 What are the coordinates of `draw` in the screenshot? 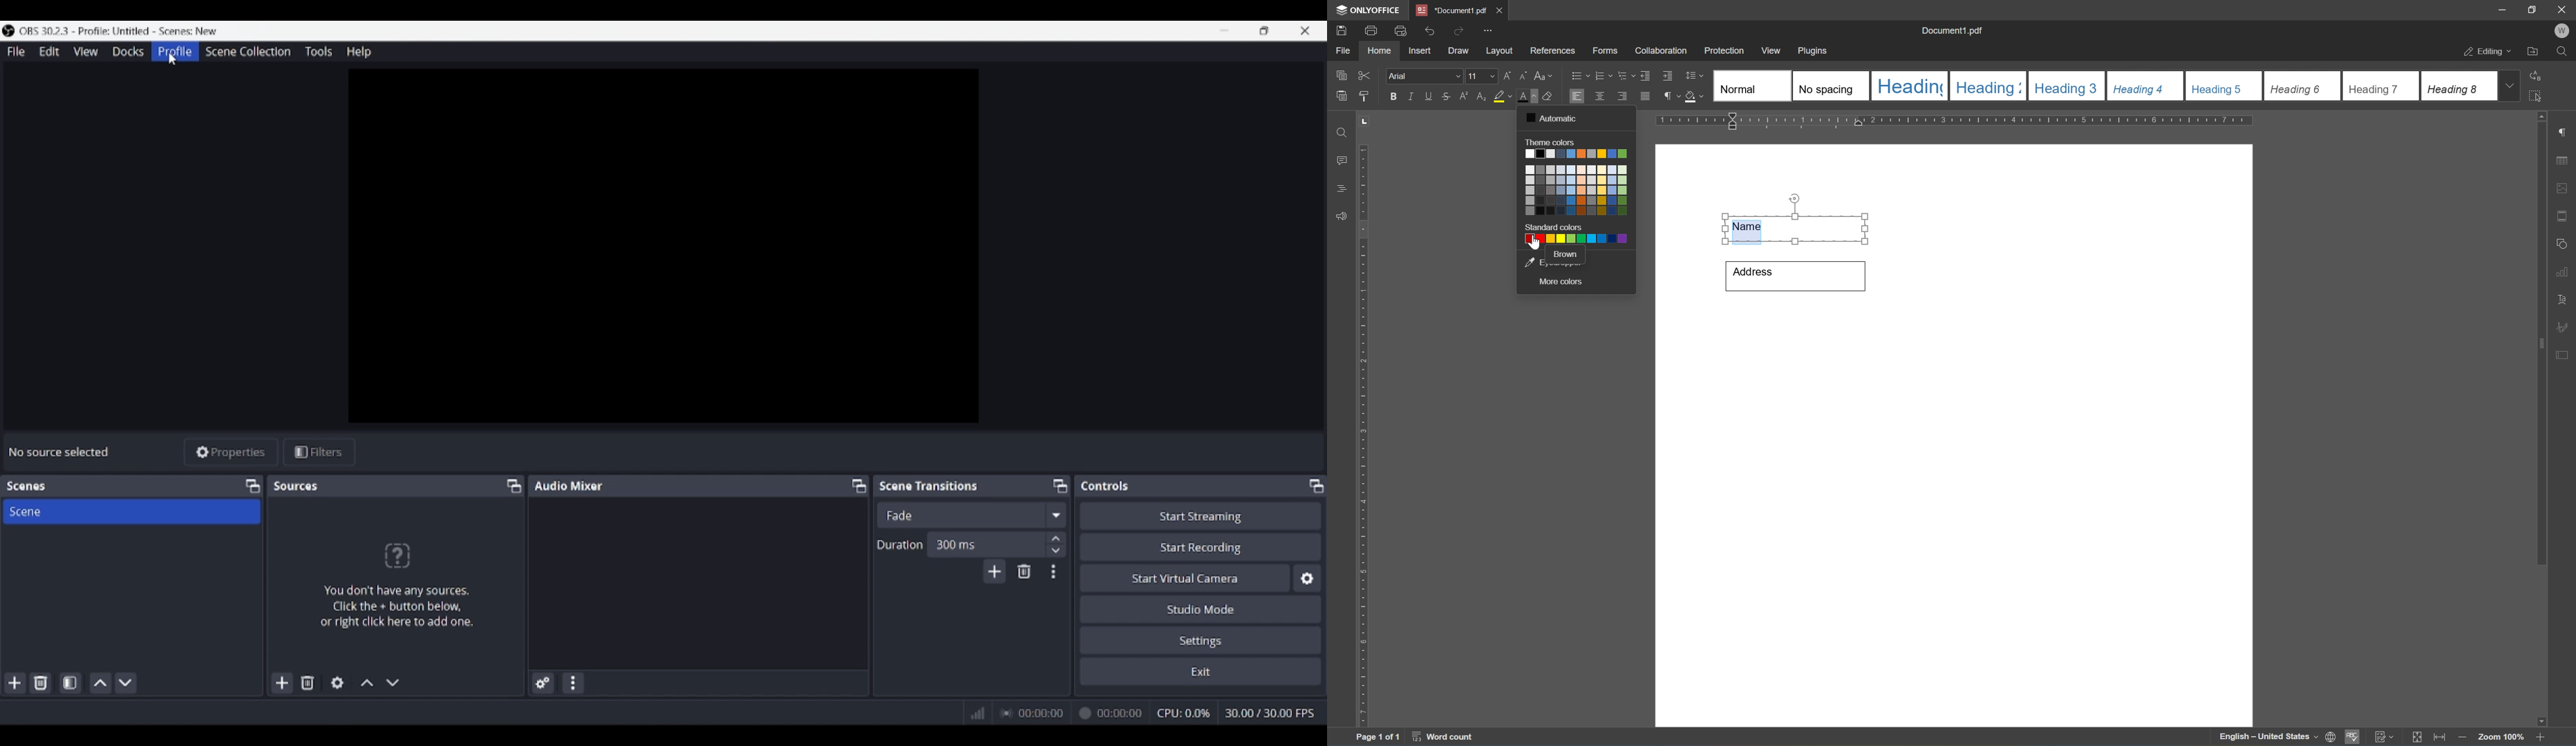 It's located at (1460, 51).